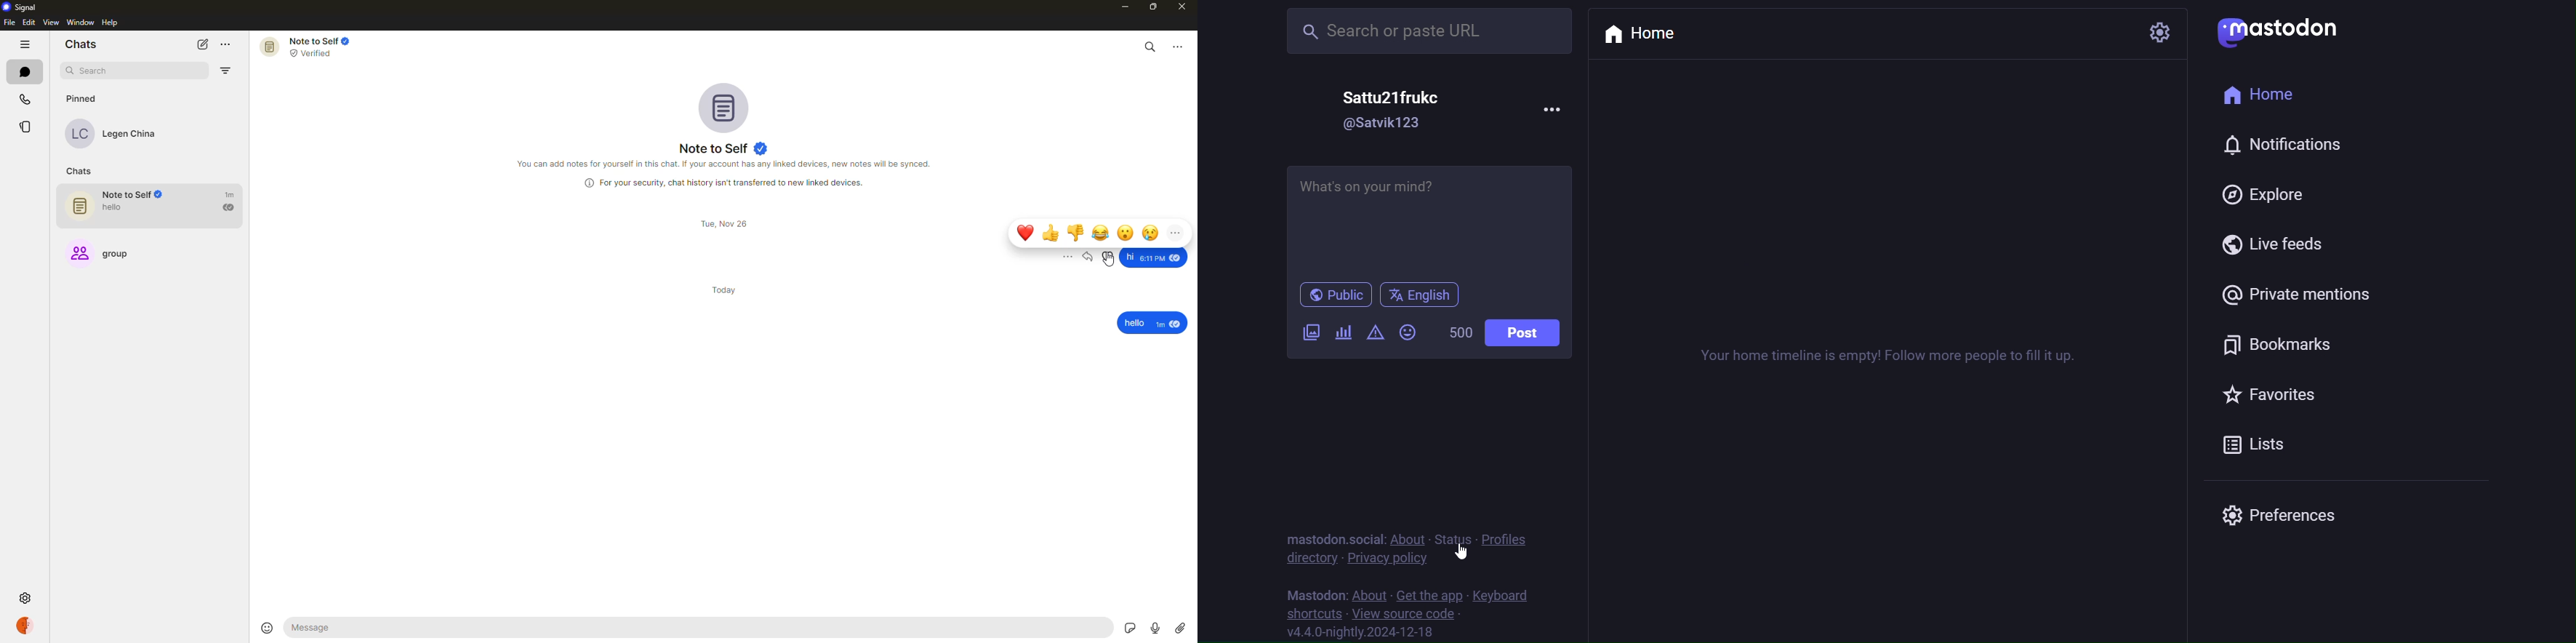  Describe the element at coordinates (1184, 8) in the screenshot. I see `close` at that location.